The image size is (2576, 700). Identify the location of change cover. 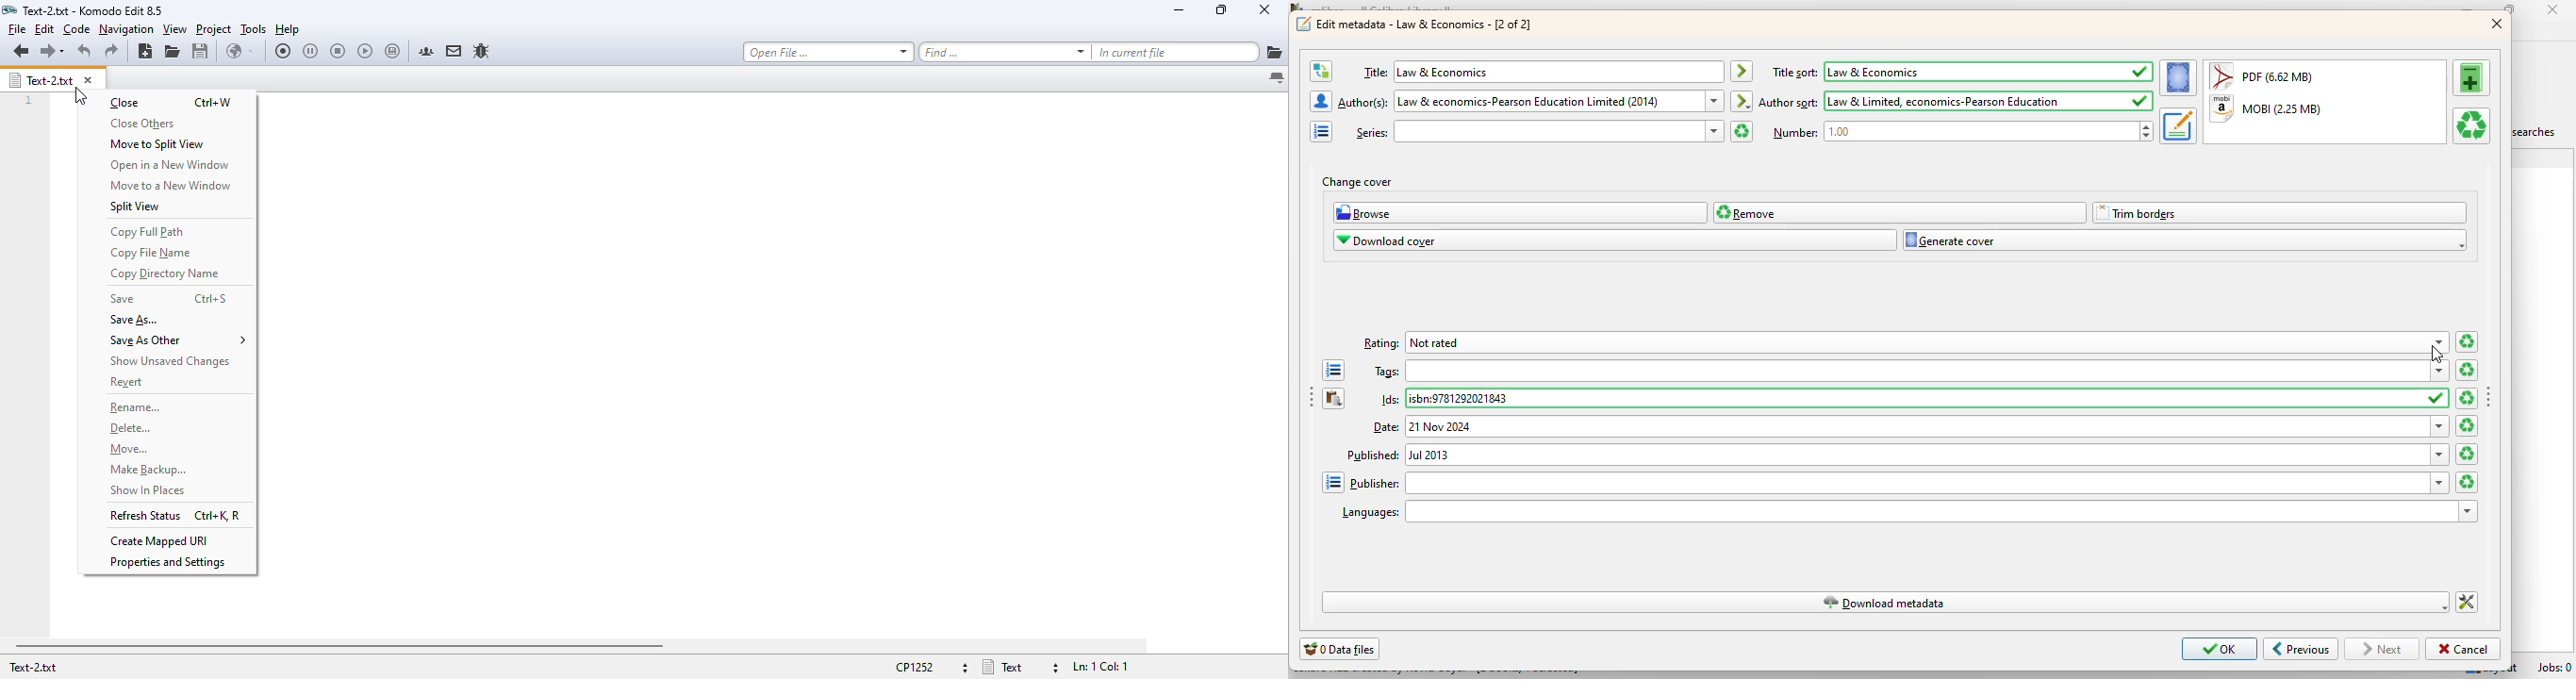
(1357, 182).